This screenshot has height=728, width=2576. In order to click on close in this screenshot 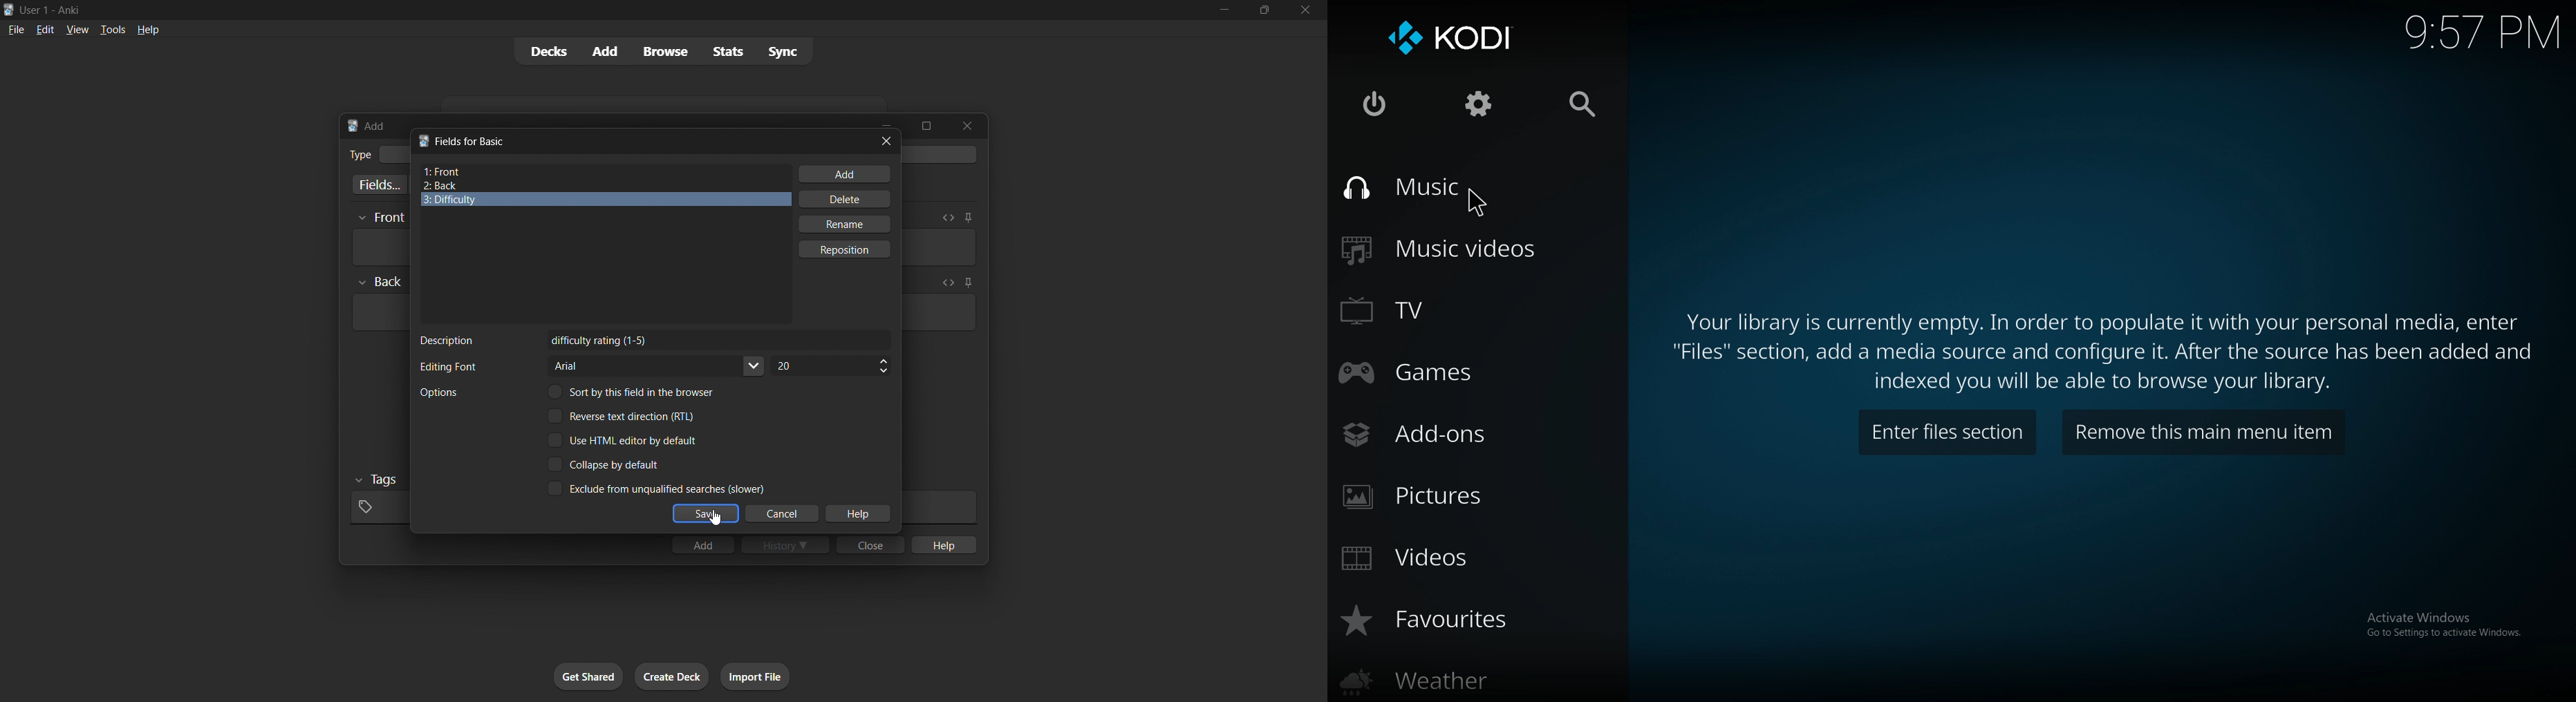, I will do `click(870, 544)`.